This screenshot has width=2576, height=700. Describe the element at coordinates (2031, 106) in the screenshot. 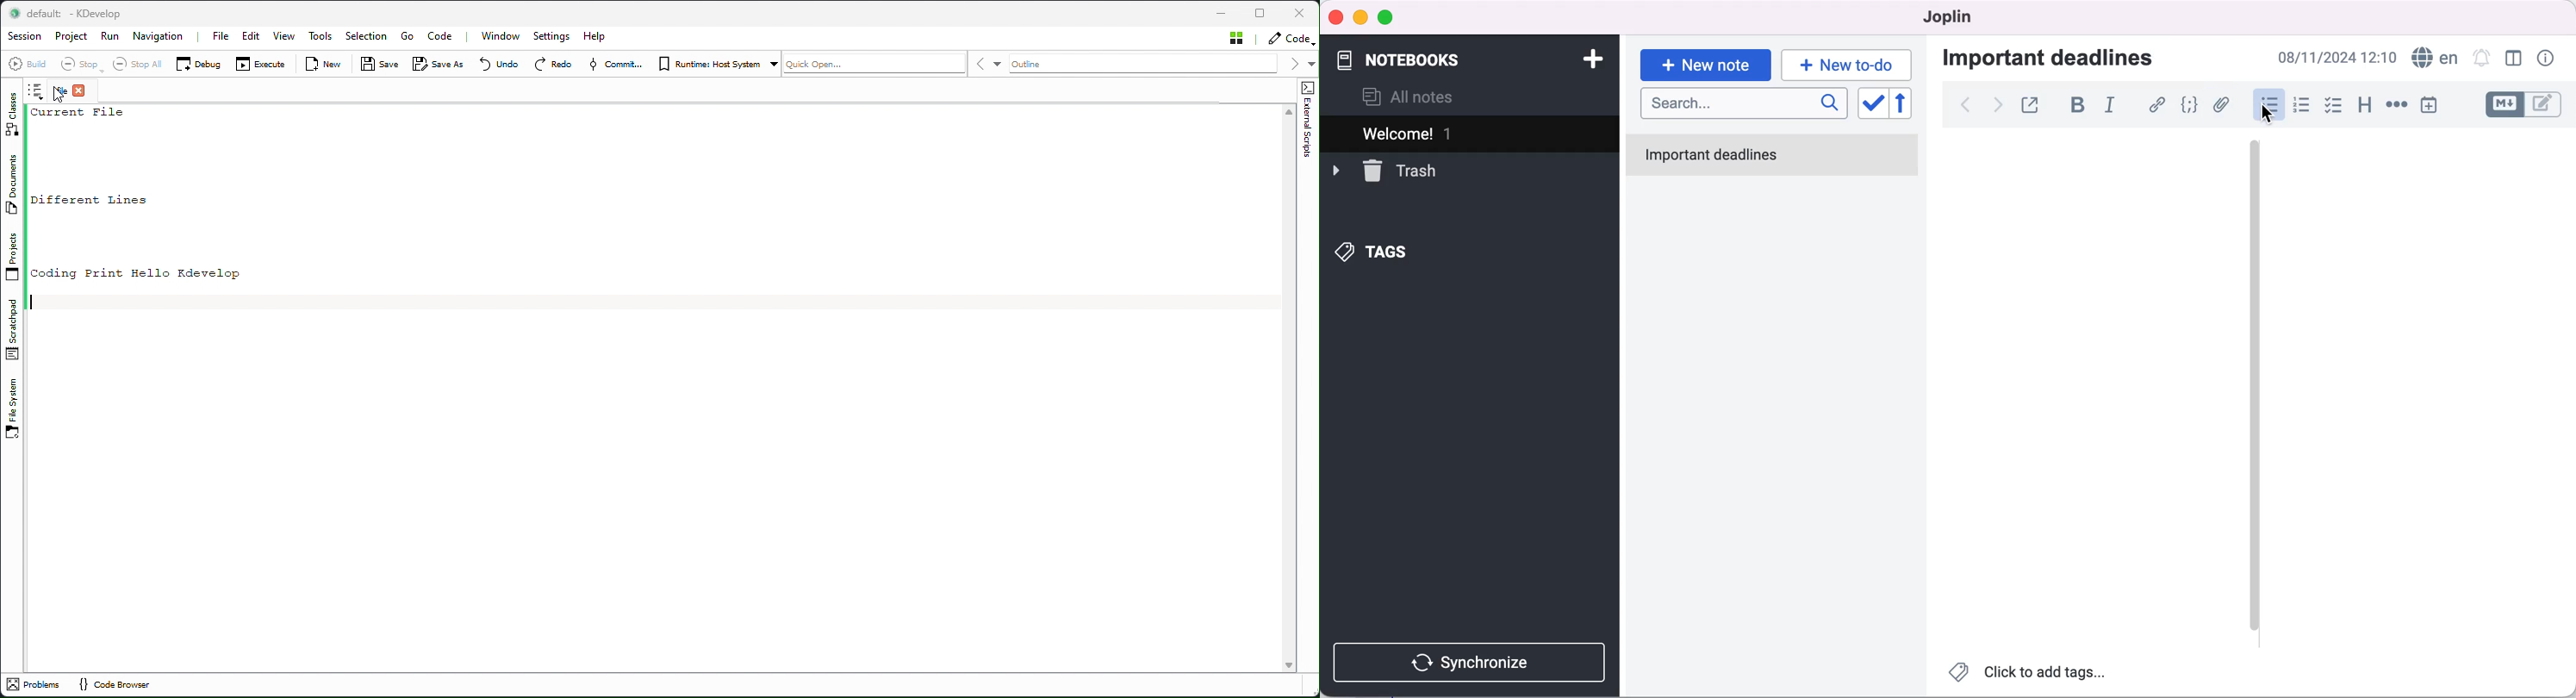

I see `toggle external editing` at that location.